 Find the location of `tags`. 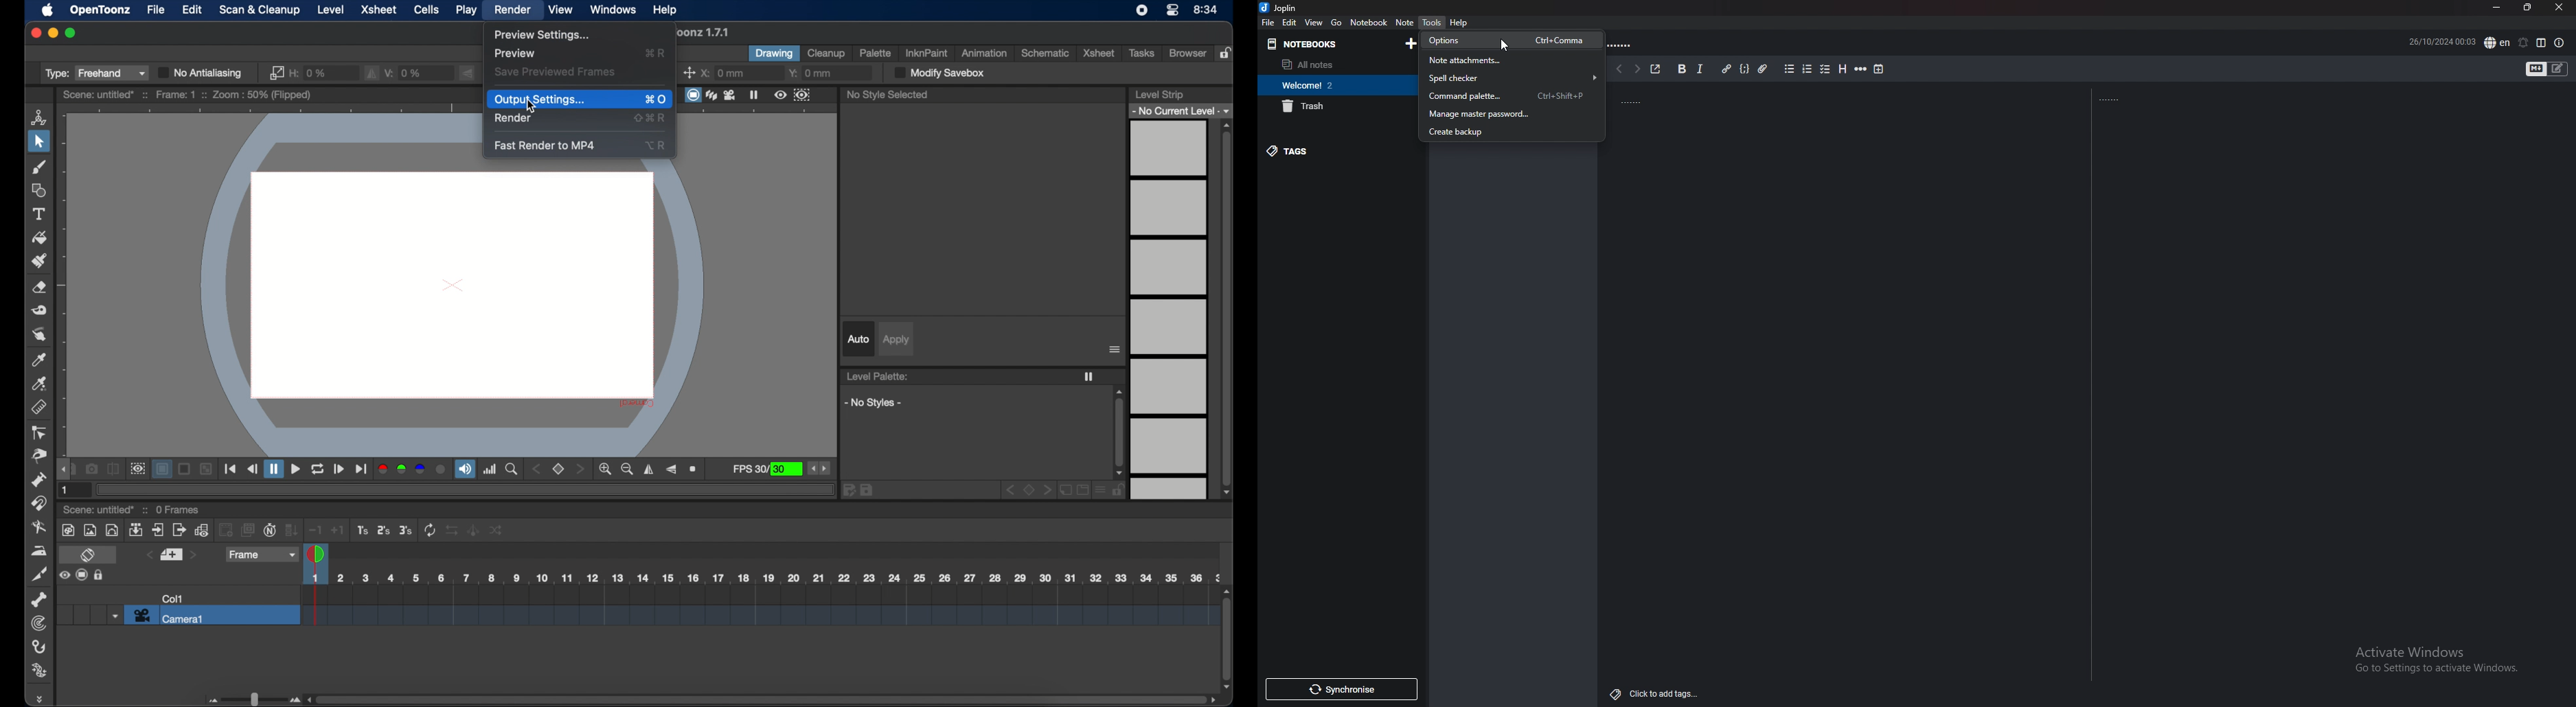

tags is located at coordinates (1338, 151).